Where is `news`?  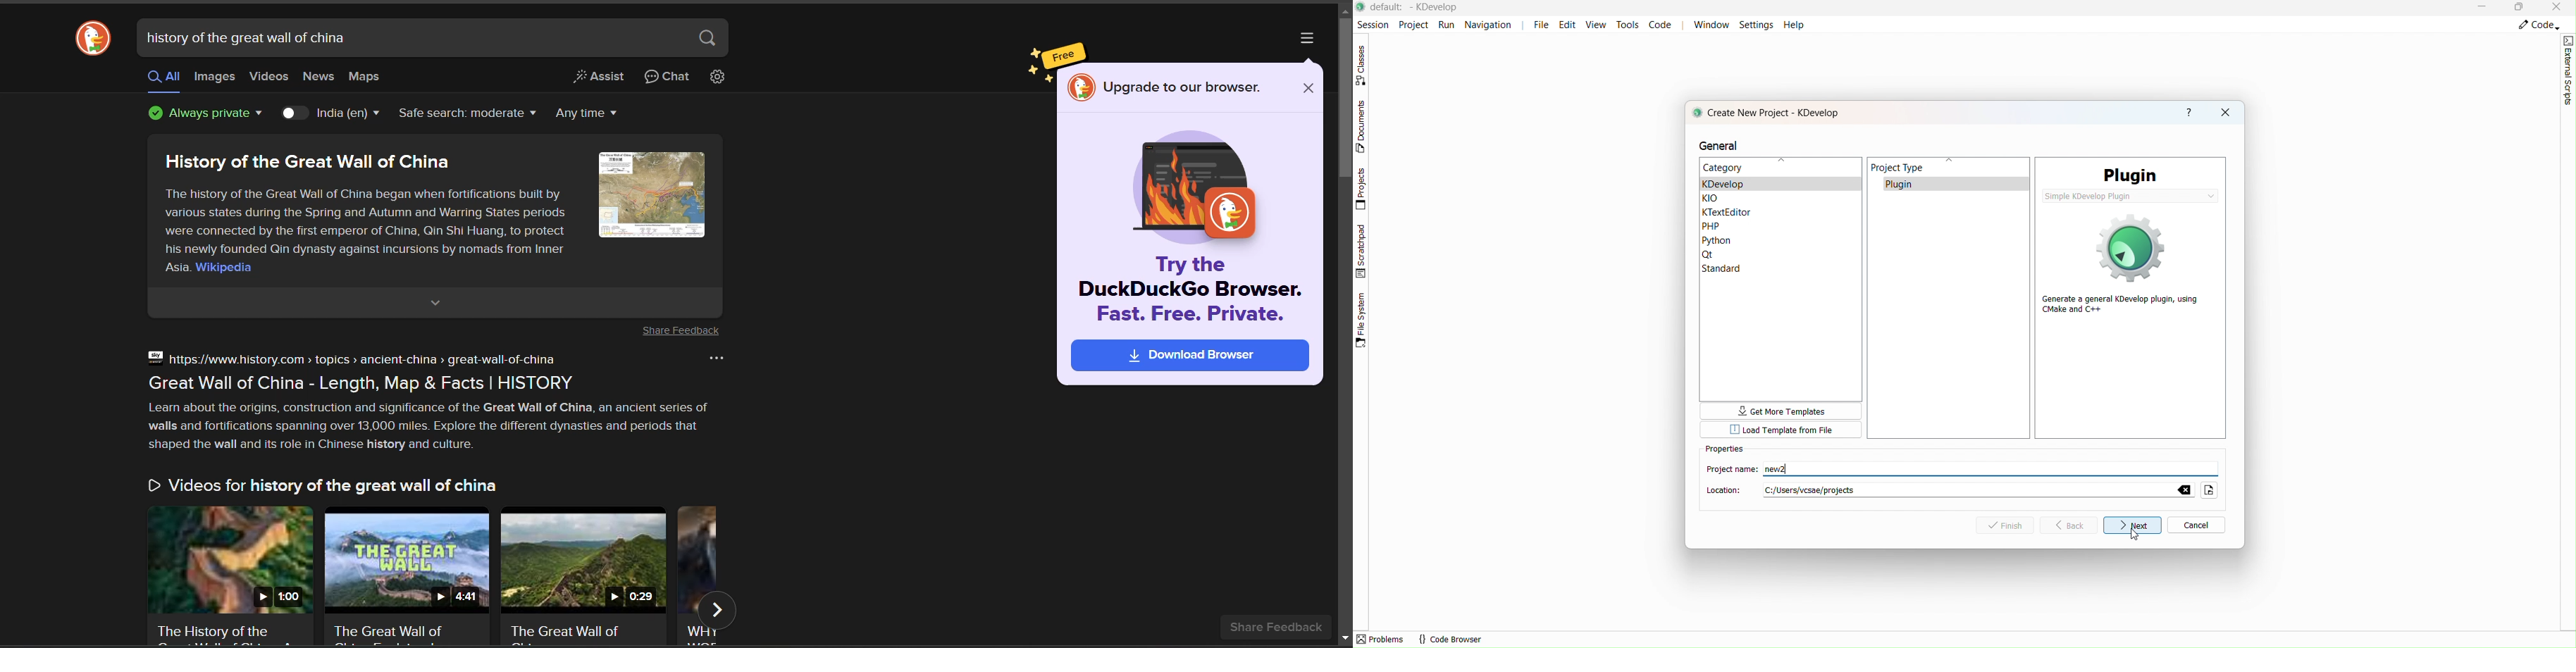 news is located at coordinates (320, 77).